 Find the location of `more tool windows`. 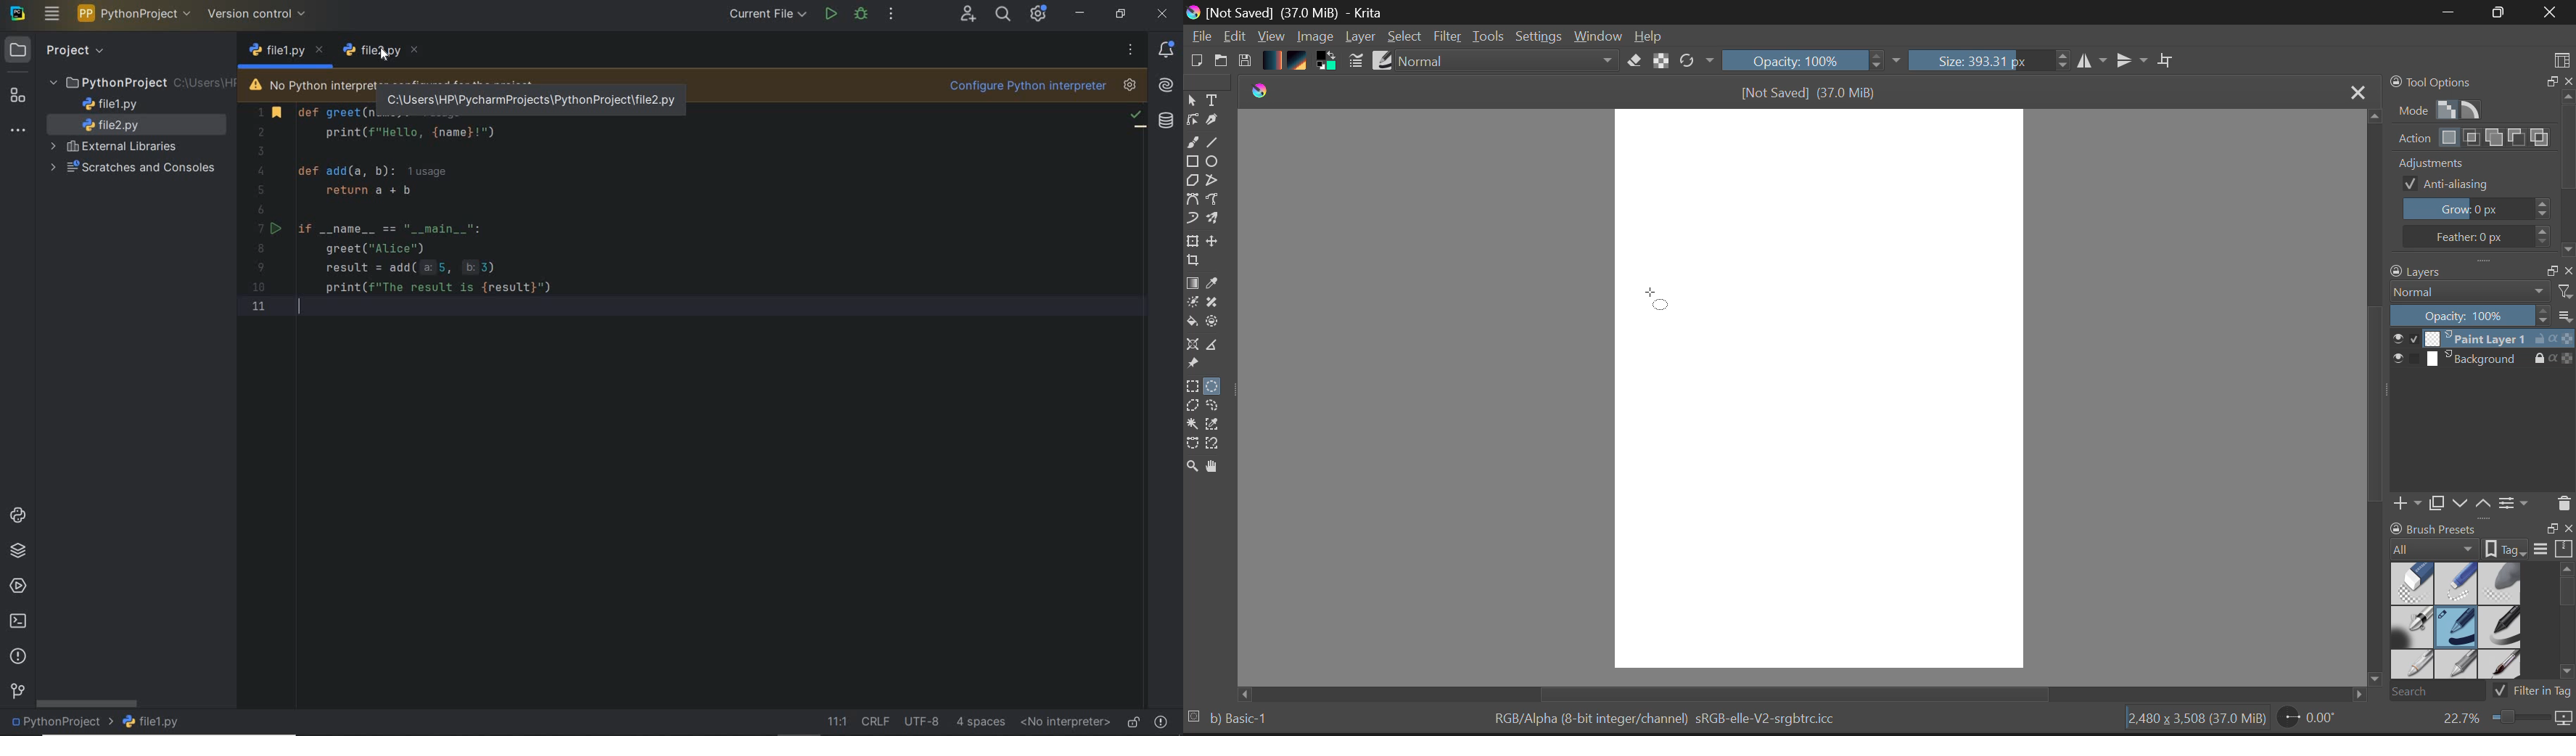

more tool windows is located at coordinates (18, 133).